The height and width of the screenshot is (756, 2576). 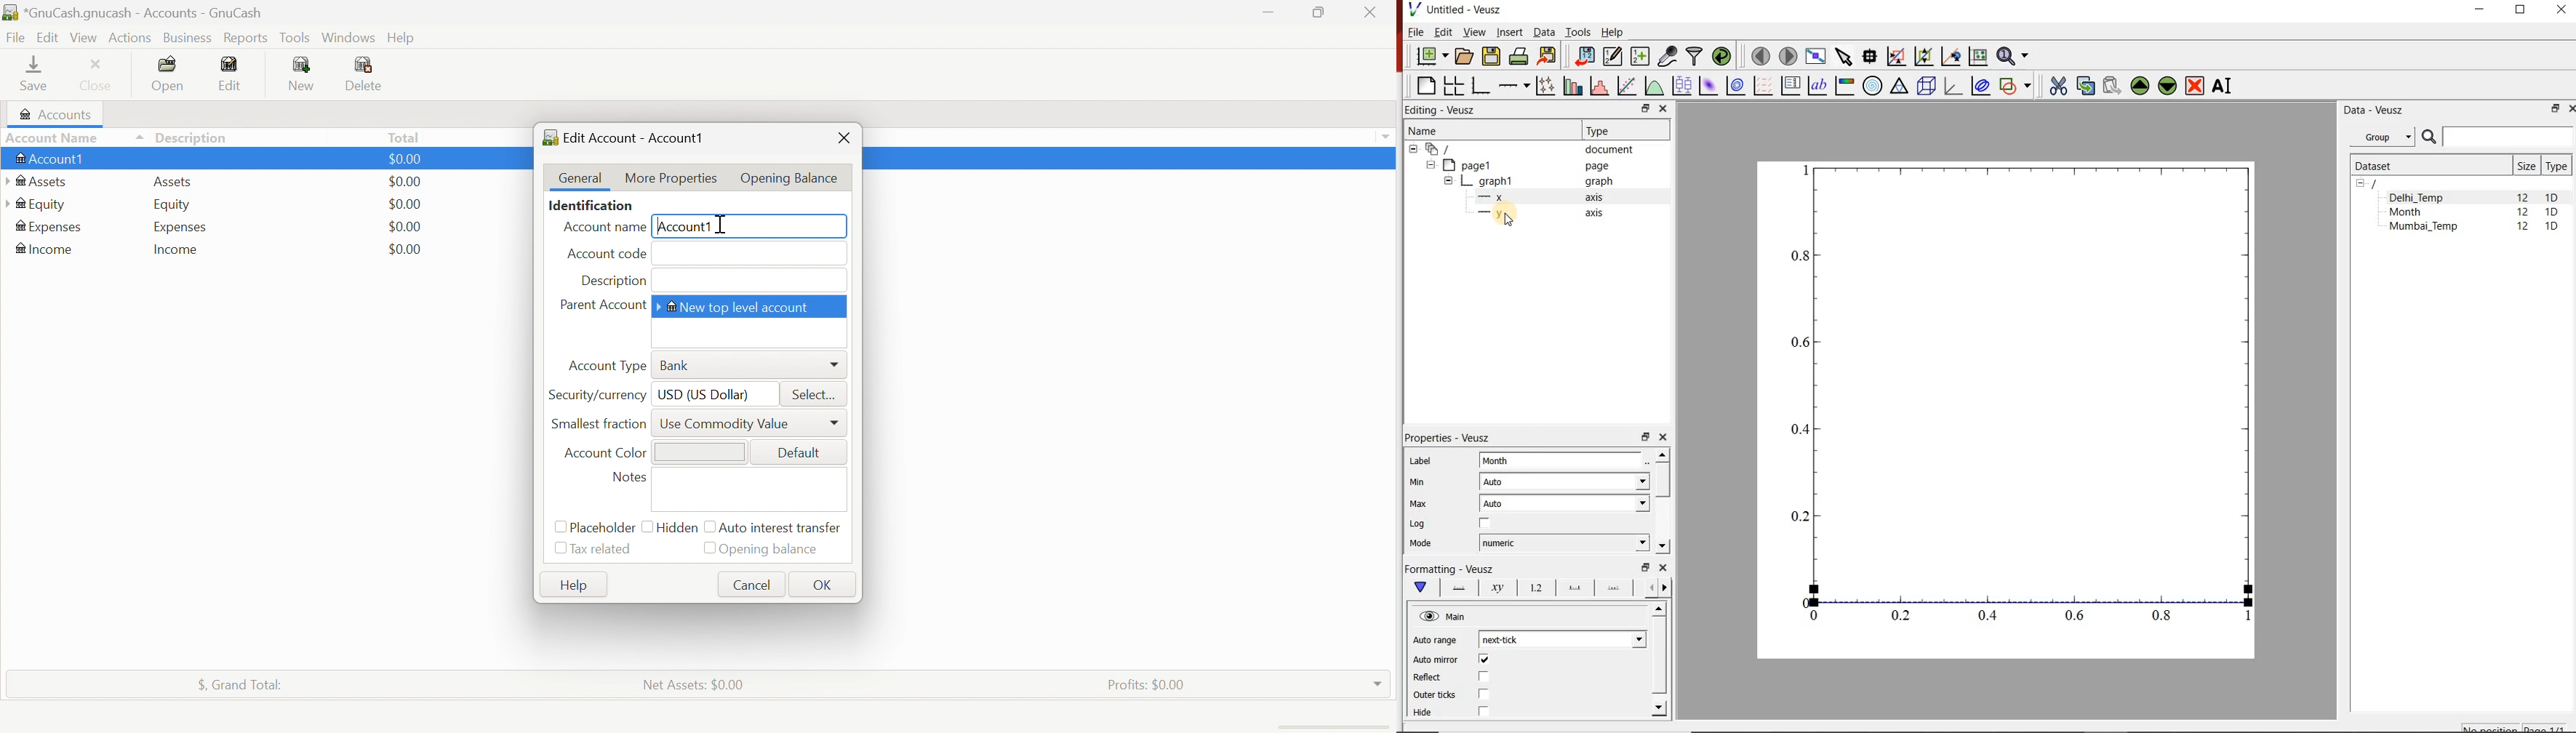 I want to click on Auto intense transfer, so click(x=777, y=526).